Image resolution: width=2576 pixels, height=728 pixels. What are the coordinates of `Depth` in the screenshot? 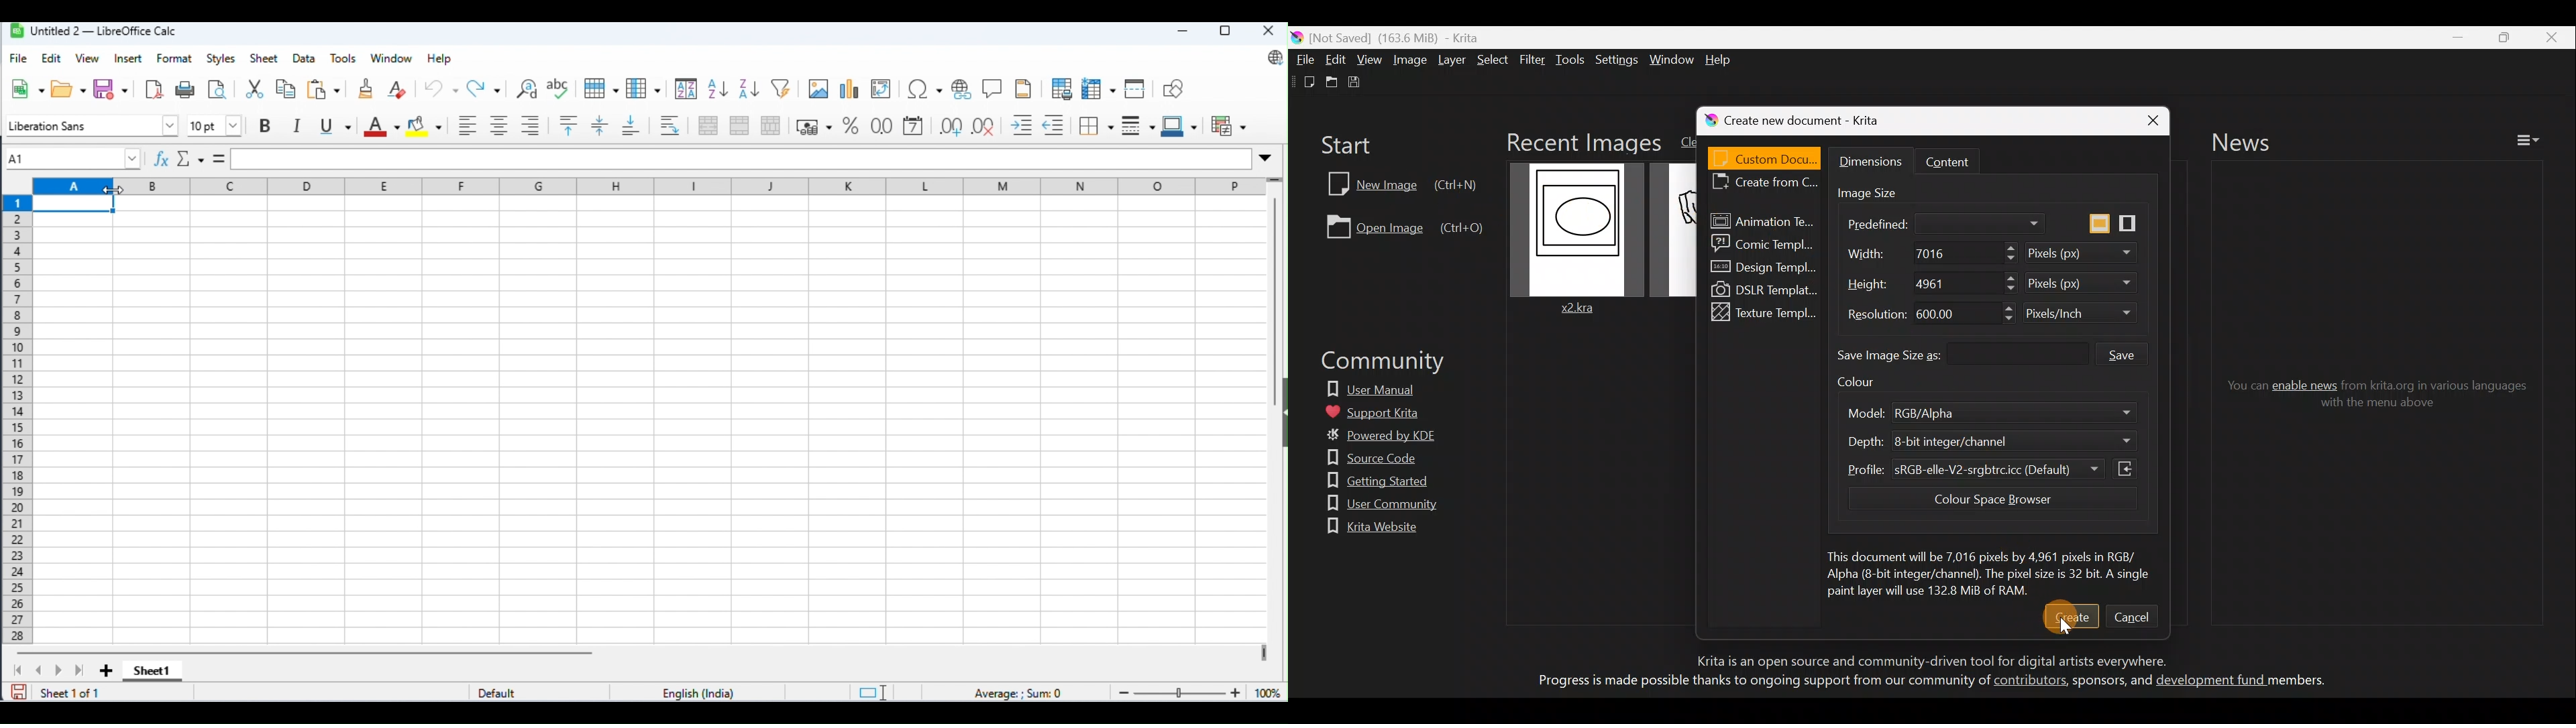 It's located at (1860, 441).